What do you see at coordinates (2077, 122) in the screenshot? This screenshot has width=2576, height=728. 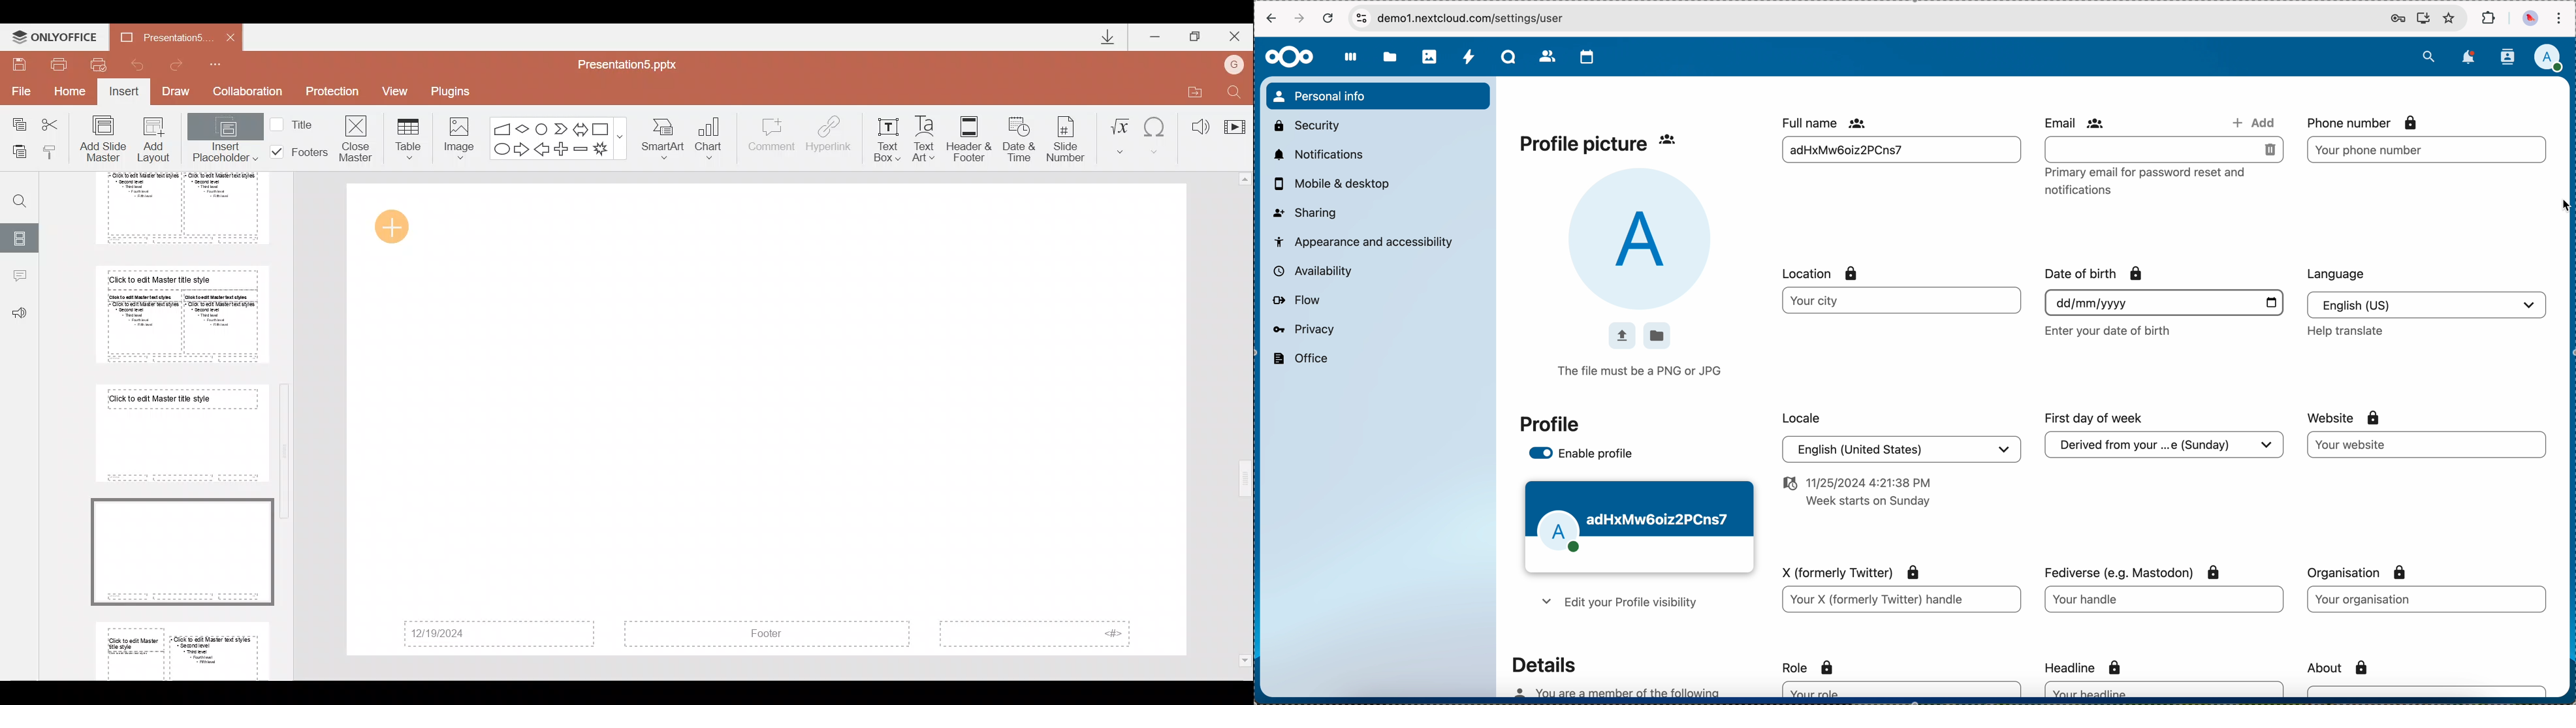 I see `email` at bounding box center [2077, 122].